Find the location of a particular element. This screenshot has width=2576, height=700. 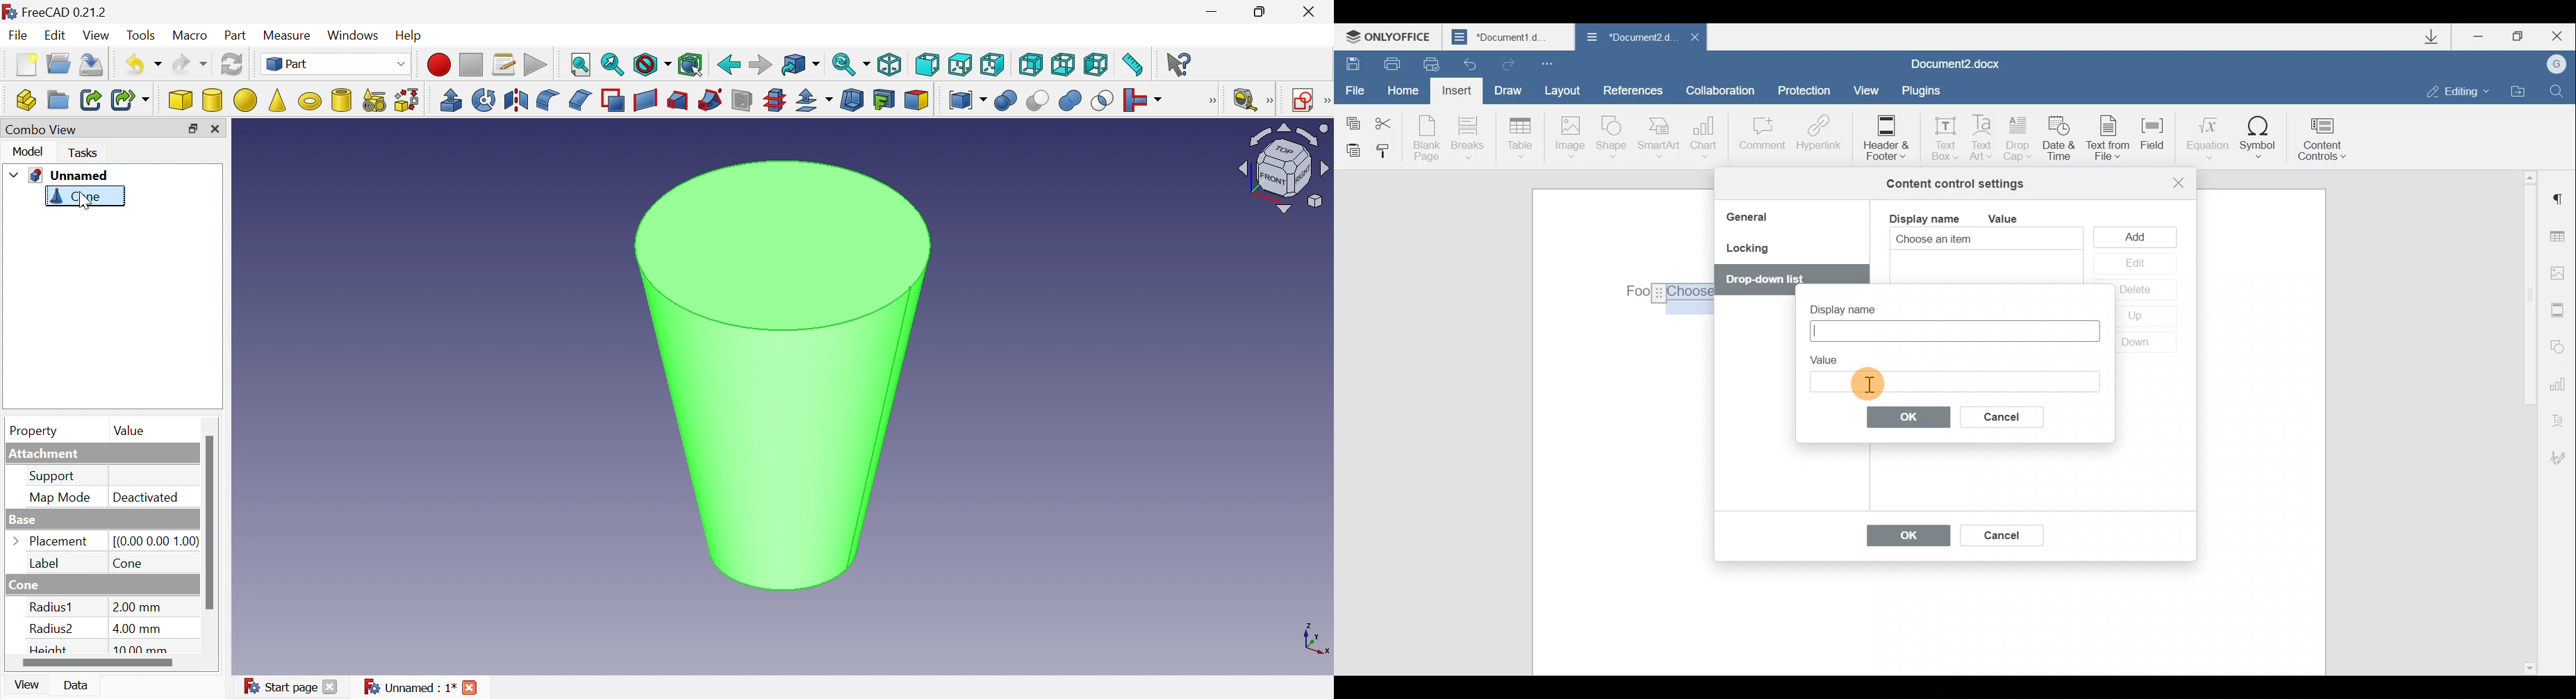

x, y, z axis is located at coordinates (1314, 641).